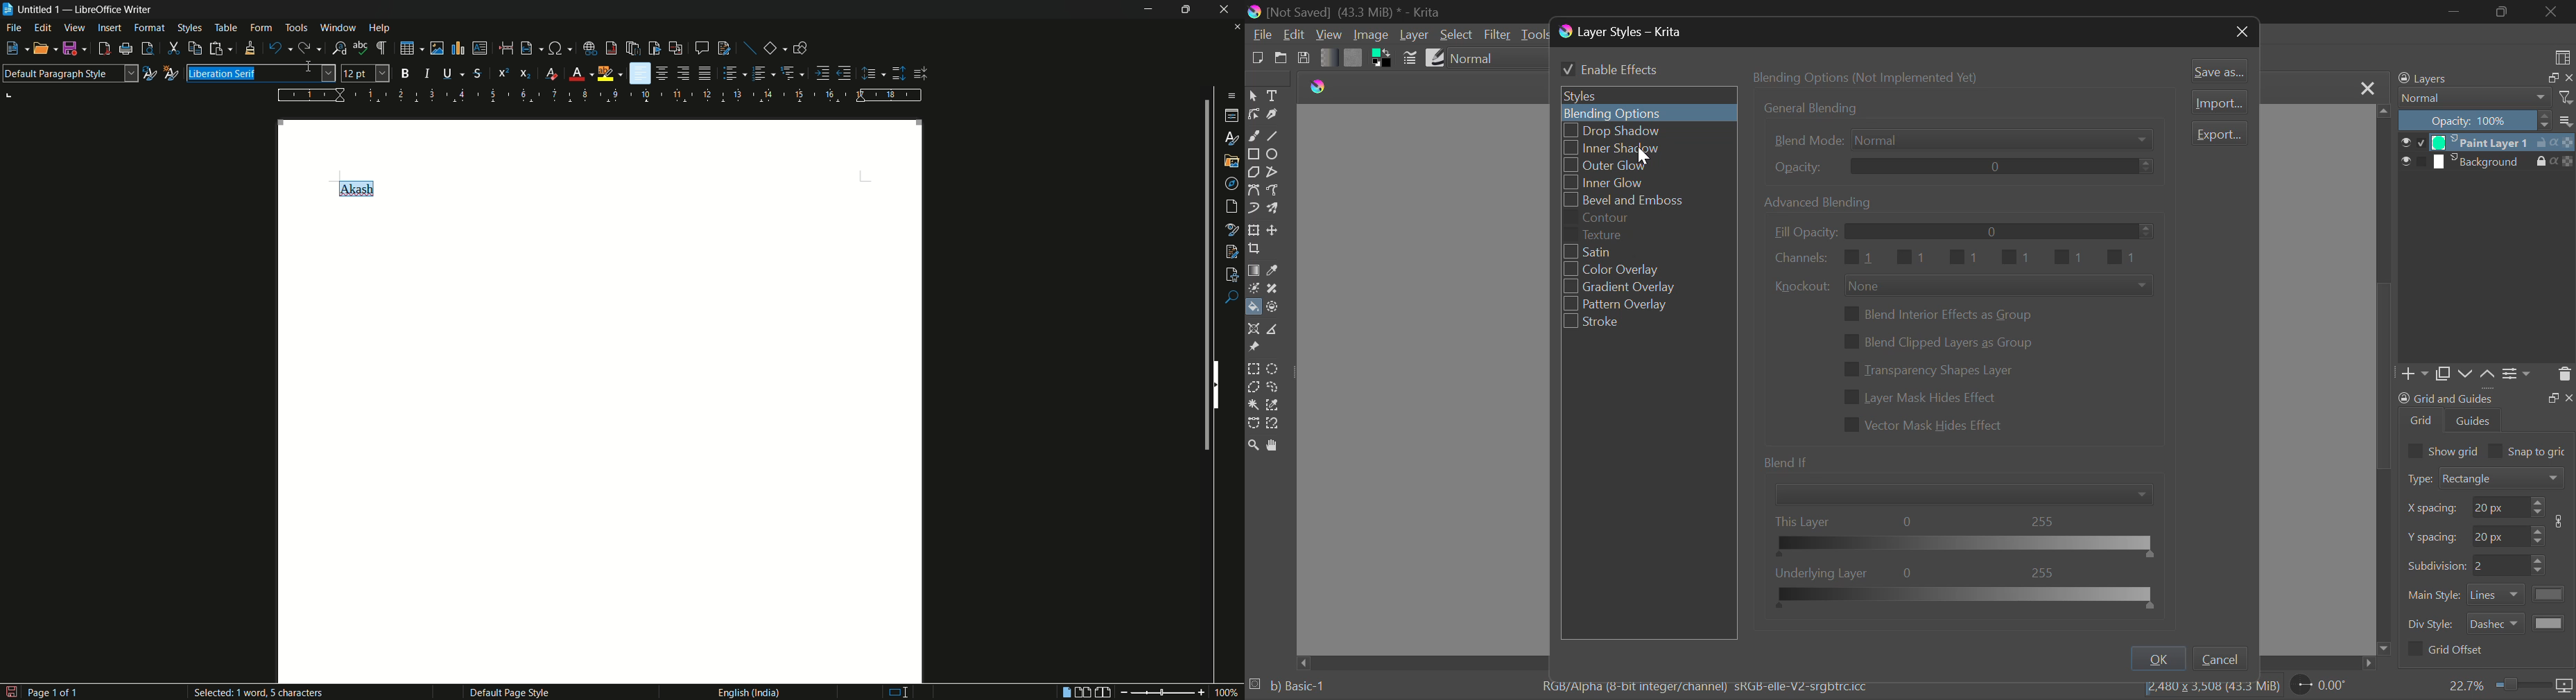  Describe the element at coordinates (899, 73) in the screenshot. I see `increase paragraph spacing` at that location.